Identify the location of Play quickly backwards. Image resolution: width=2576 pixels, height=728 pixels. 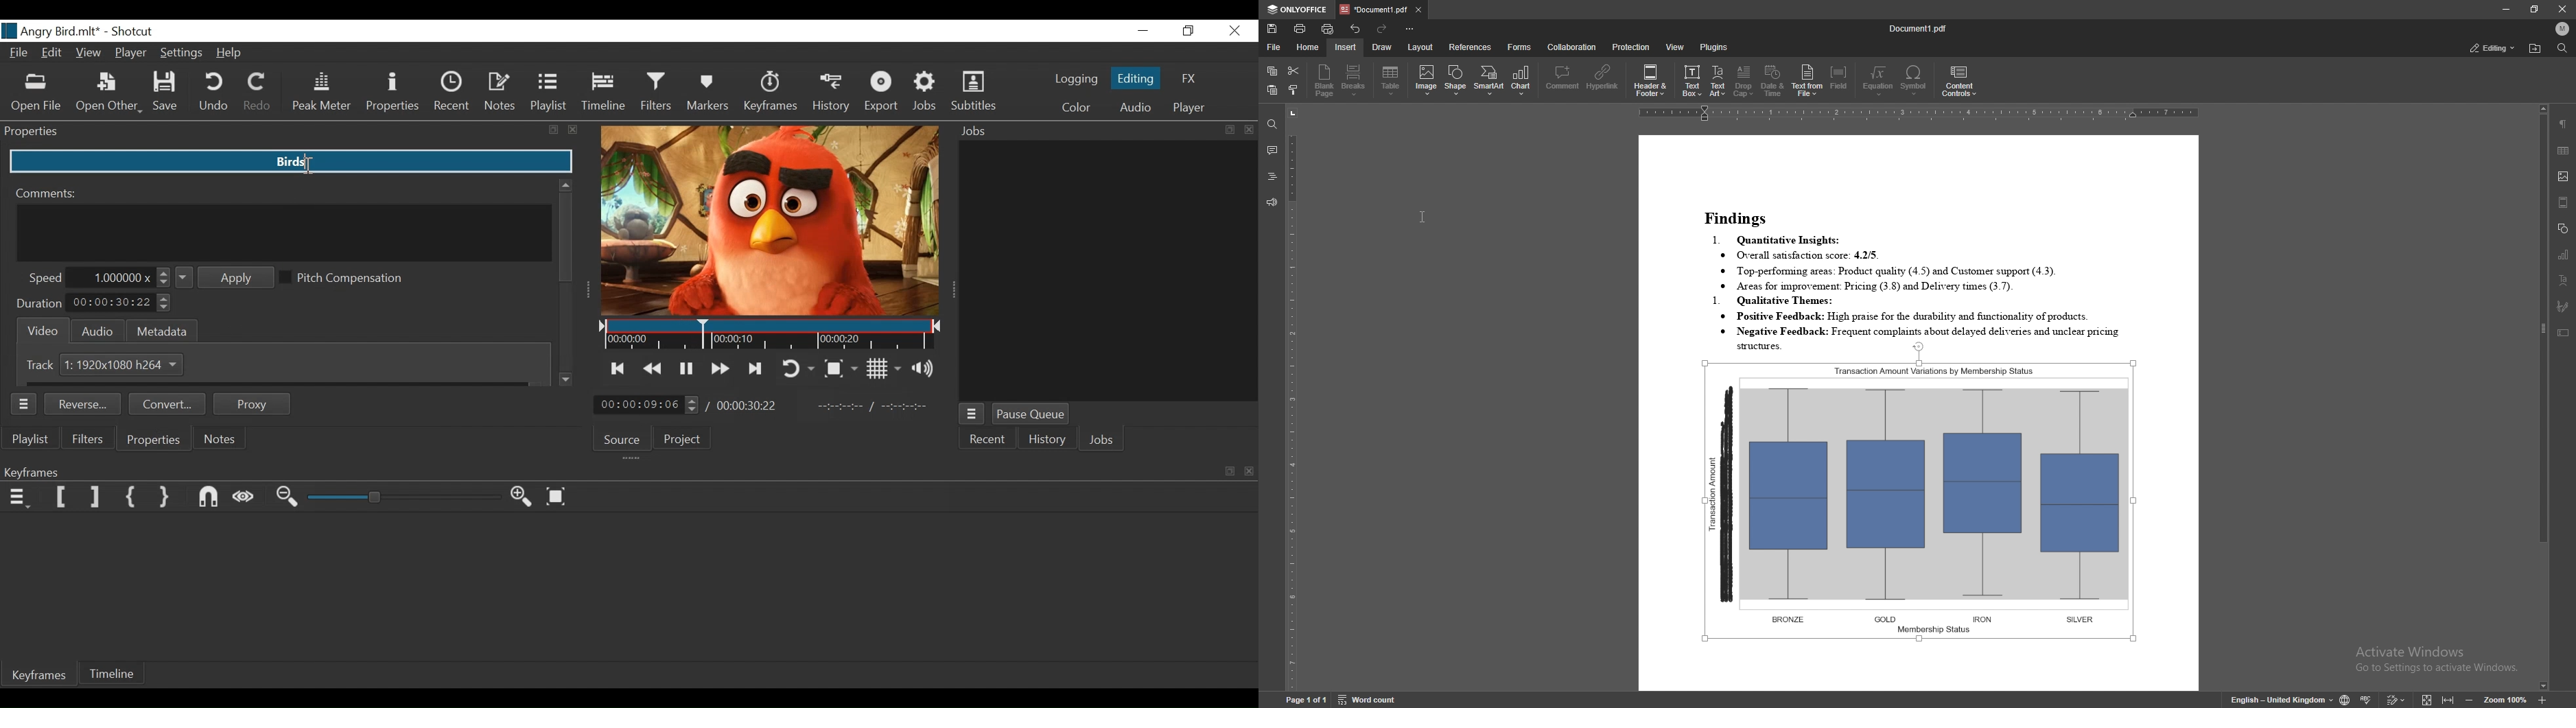
(654, 368).